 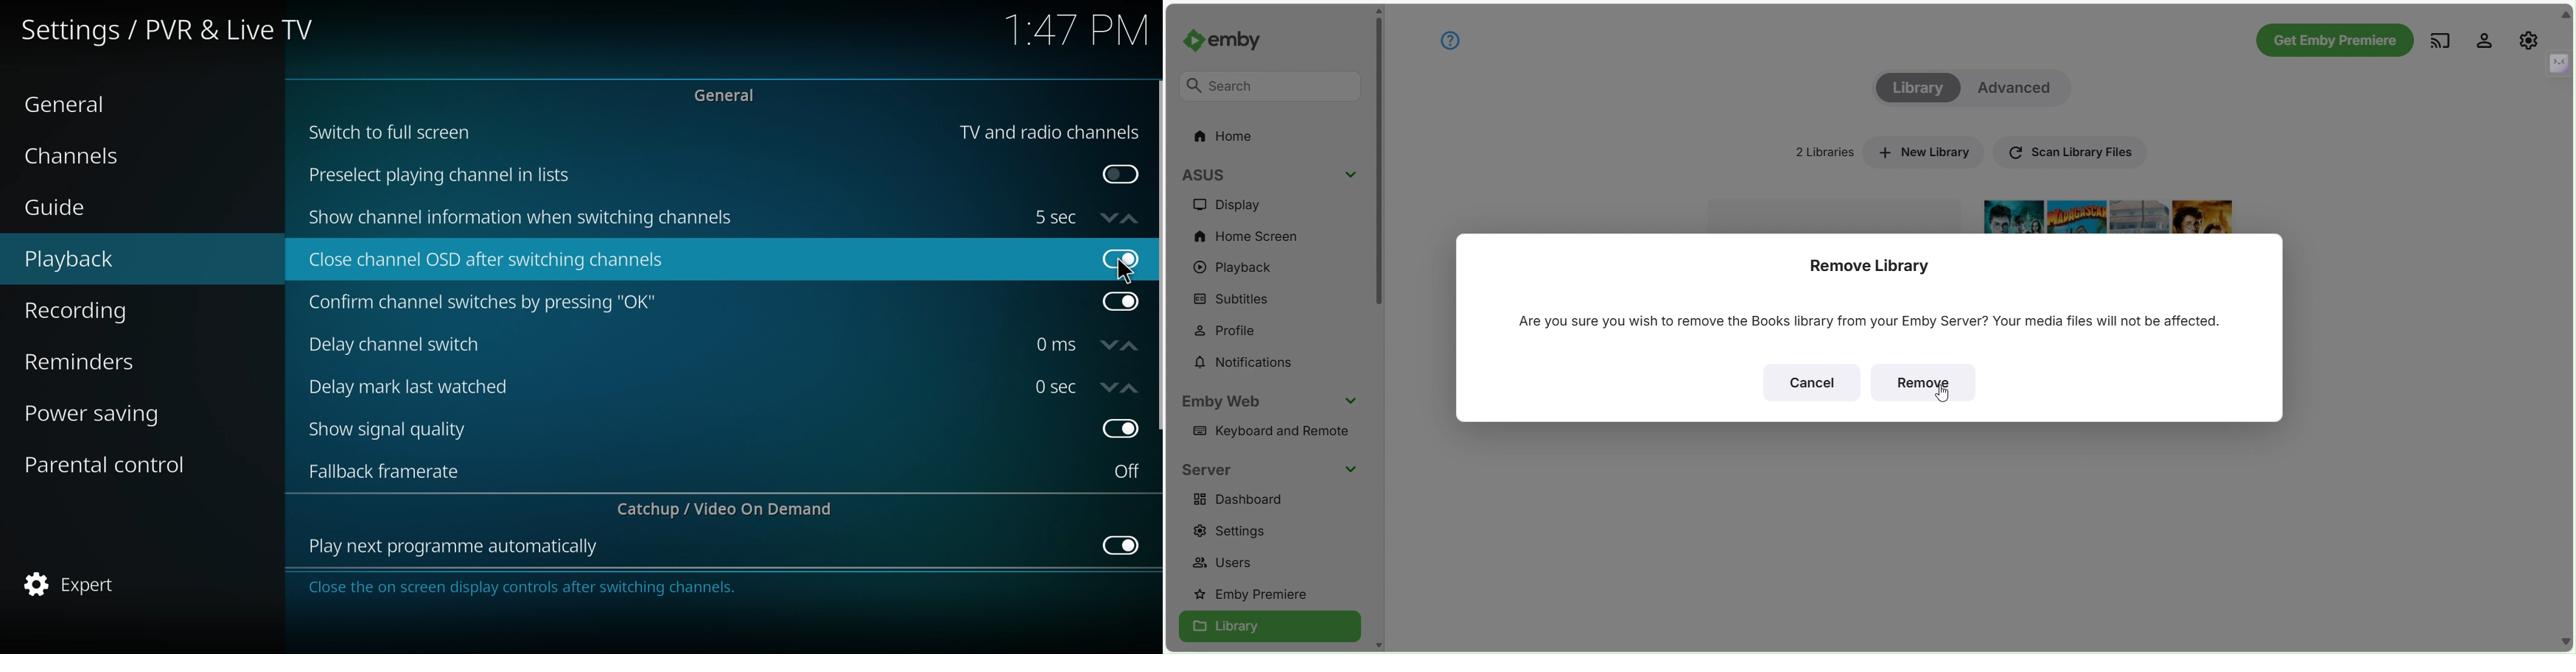 I want to click on Collapse Section, so click(x=1352, y=401).